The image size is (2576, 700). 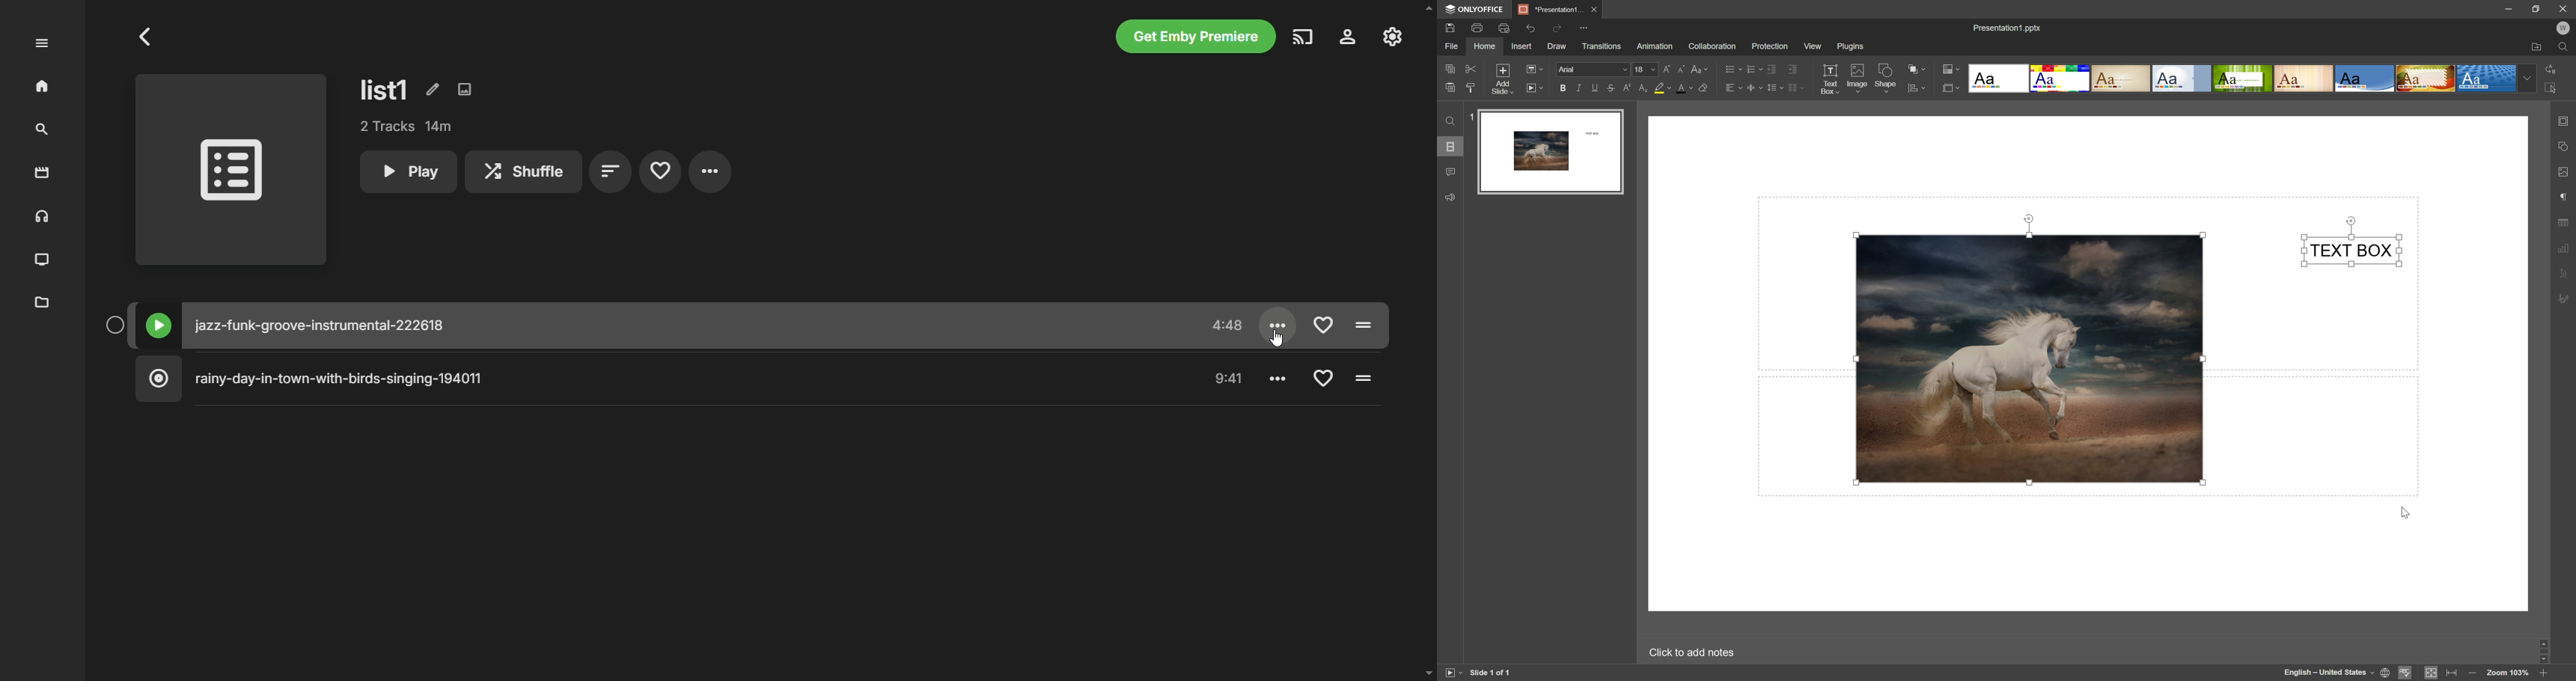 I want to click on fit to width, so click(x=2453, y=673).